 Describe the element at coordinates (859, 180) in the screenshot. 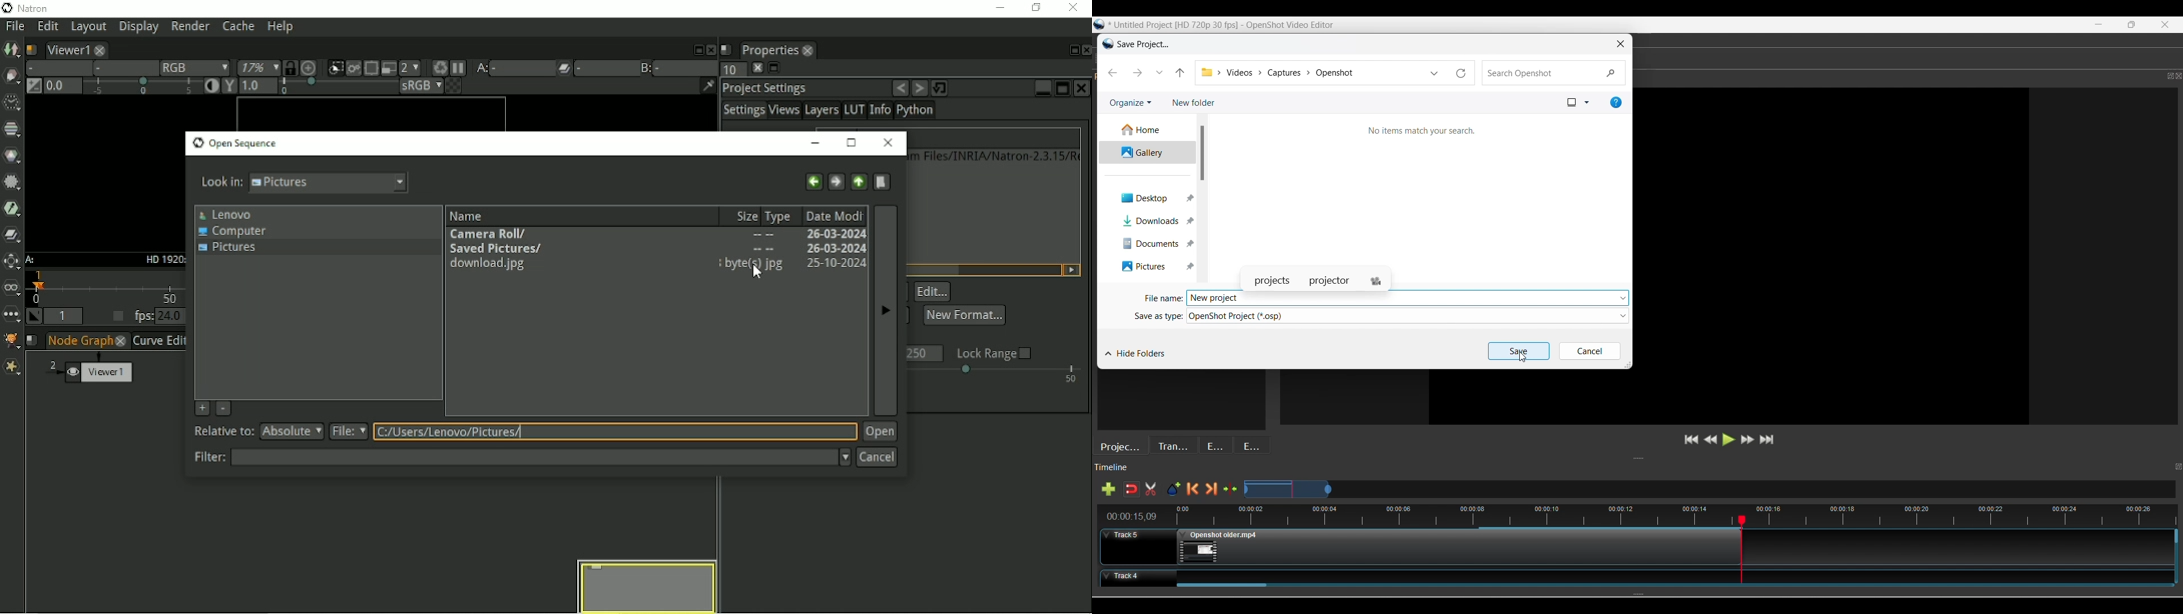

I see `Go to parent directory` at that location.